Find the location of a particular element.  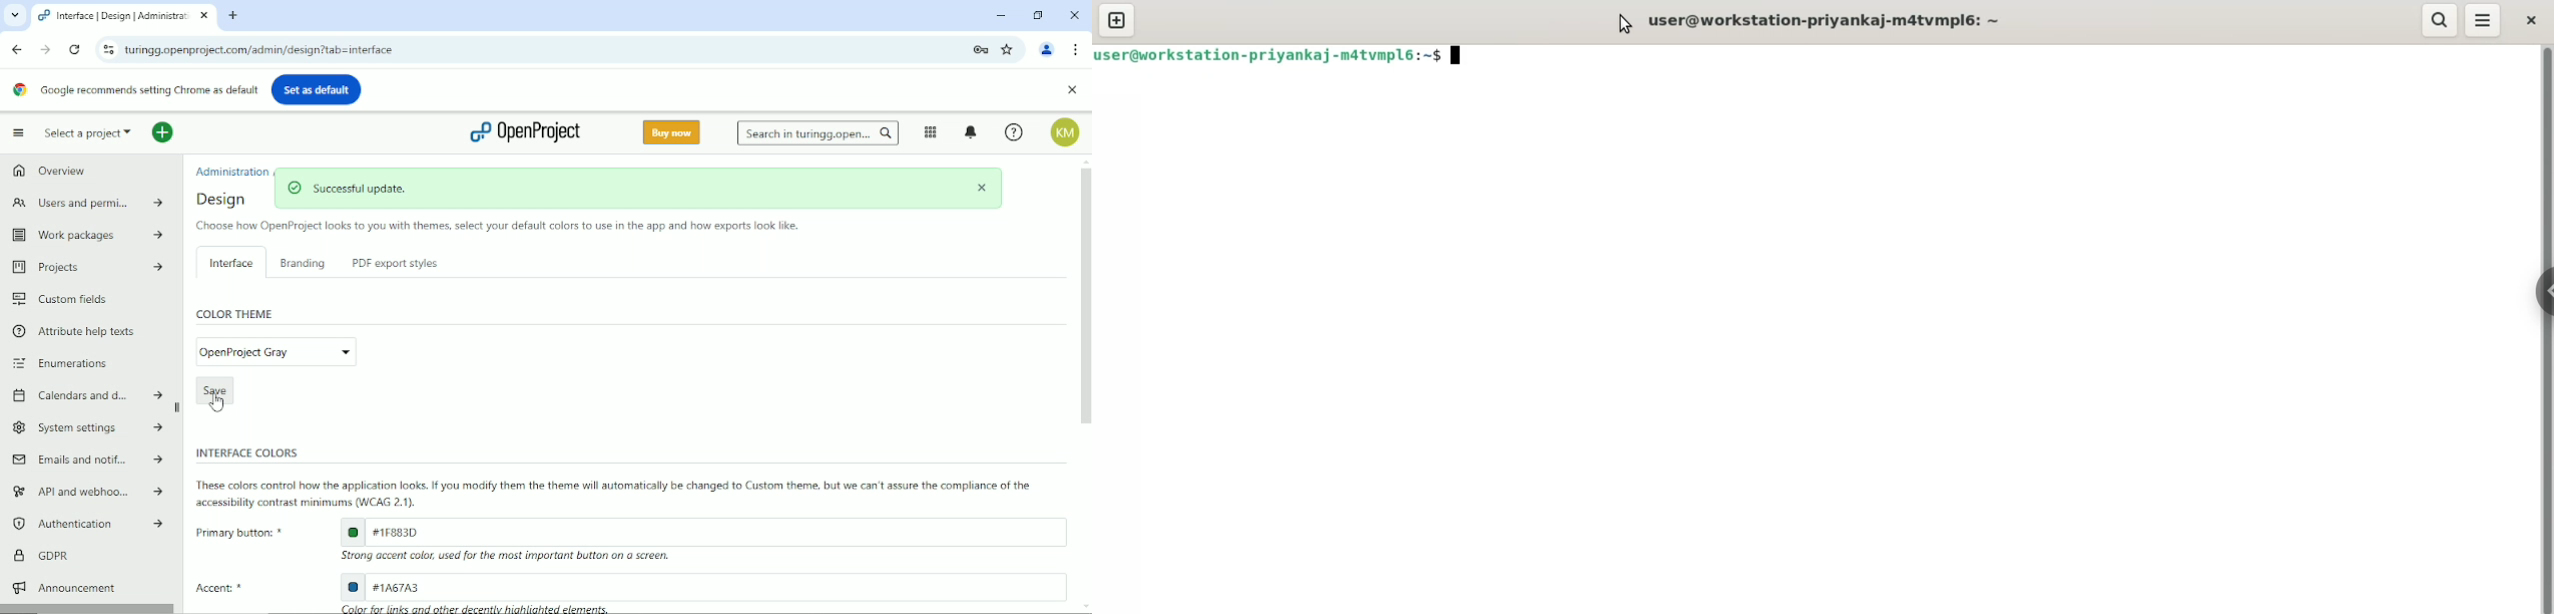

Modules is located at coordinates (929, 132).